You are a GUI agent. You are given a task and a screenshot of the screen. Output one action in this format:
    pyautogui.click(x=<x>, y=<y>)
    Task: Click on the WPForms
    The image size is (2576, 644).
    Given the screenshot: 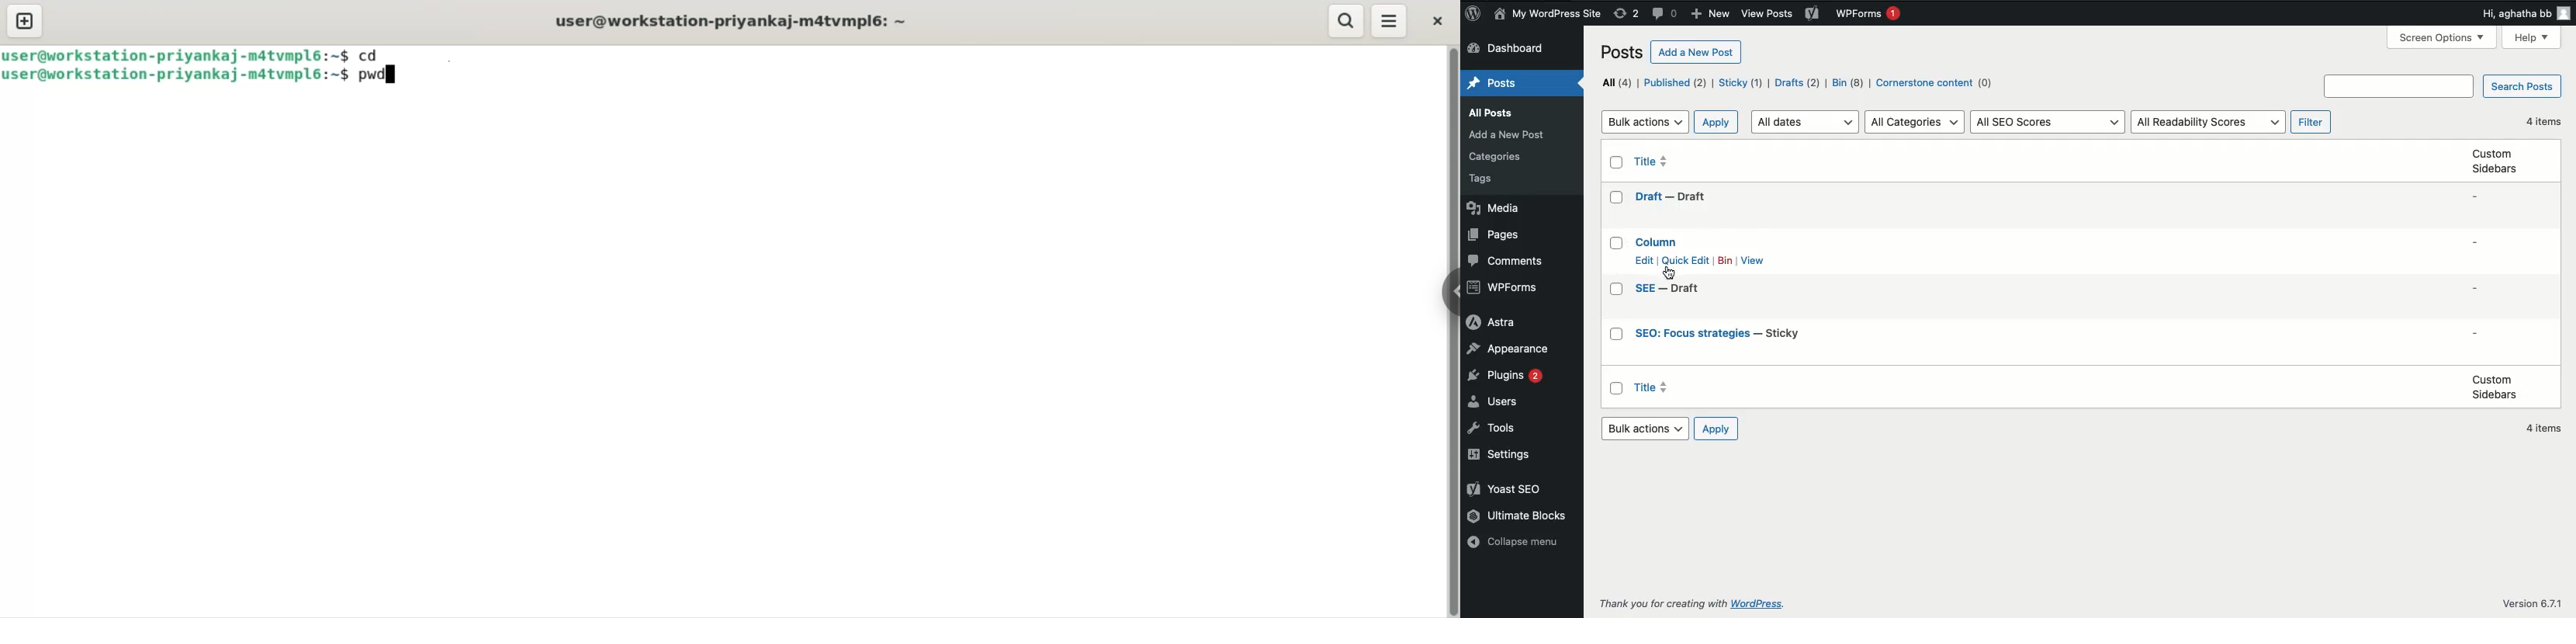 What is the action you would take?
    pyautogui.click(x=1870, y=15)
    